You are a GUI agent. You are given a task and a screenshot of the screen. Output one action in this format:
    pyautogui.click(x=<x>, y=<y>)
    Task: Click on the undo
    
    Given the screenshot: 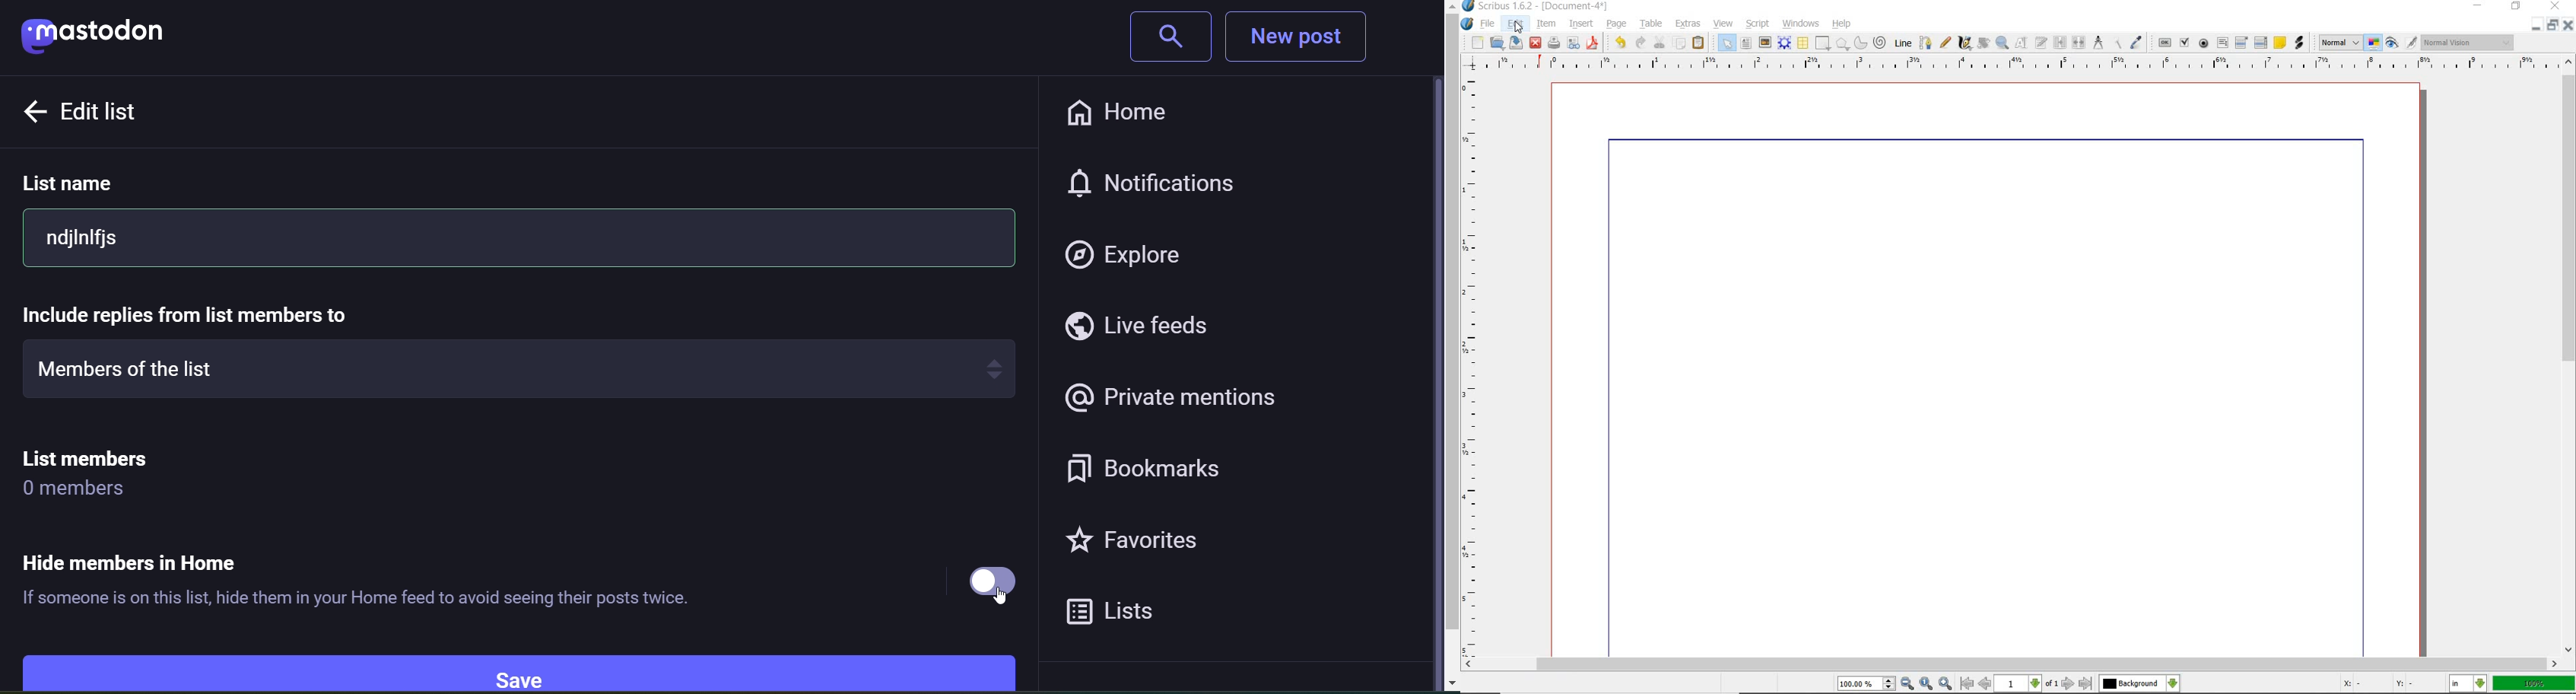 What is the action you would take?
    pyautogui.click(x=1618, y=41)
    